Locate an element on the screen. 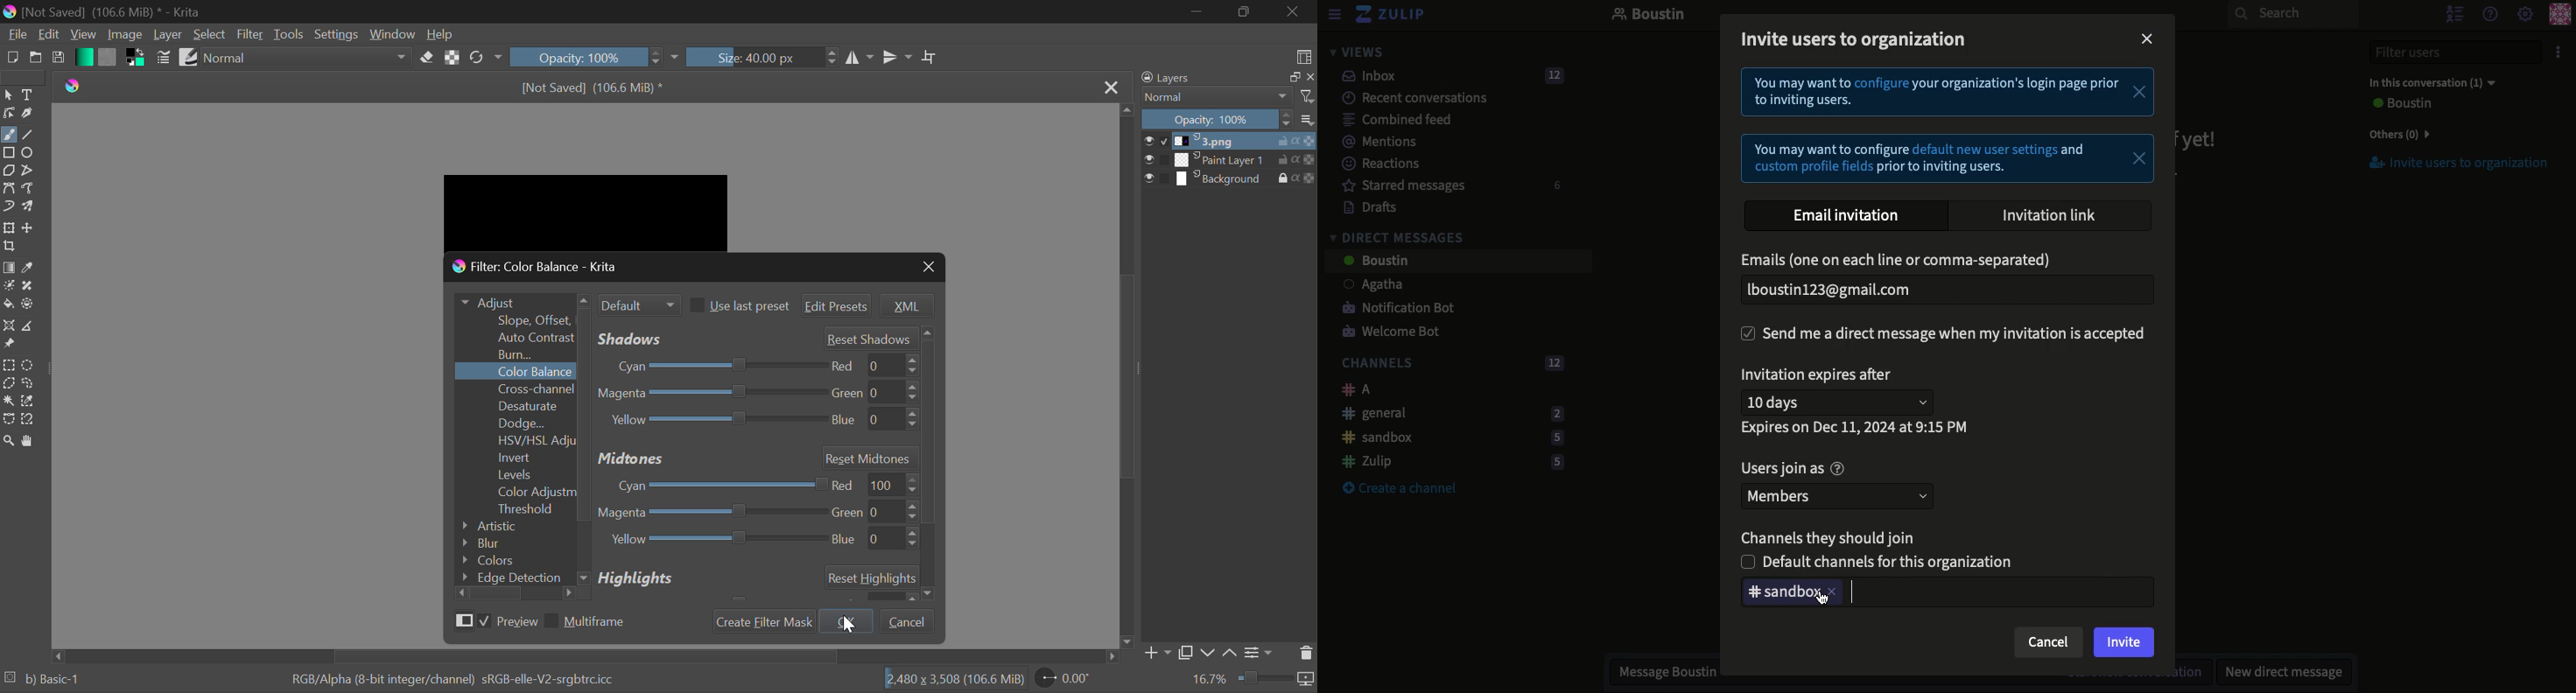 This screenshot has width=2576, height=700. Copy Layer is located at coordinates (1189, 653).